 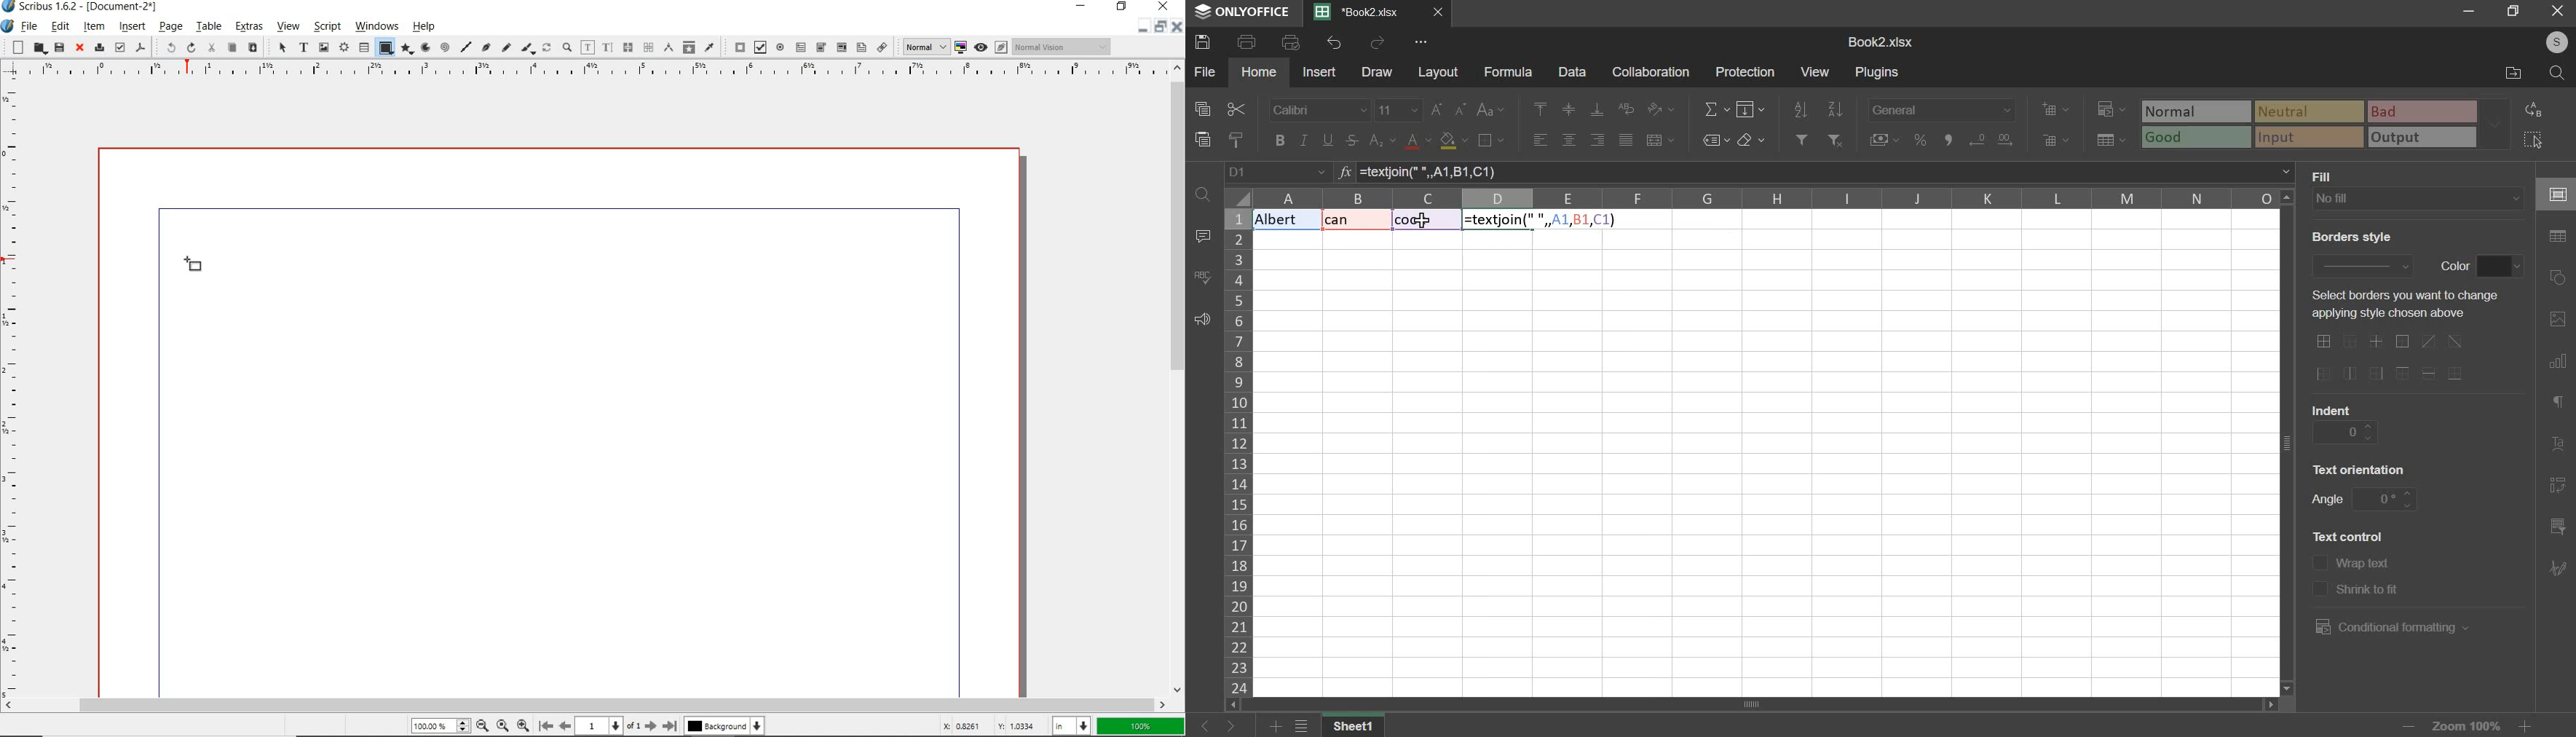 I want to click on justified, so click(x=1625, y=139).